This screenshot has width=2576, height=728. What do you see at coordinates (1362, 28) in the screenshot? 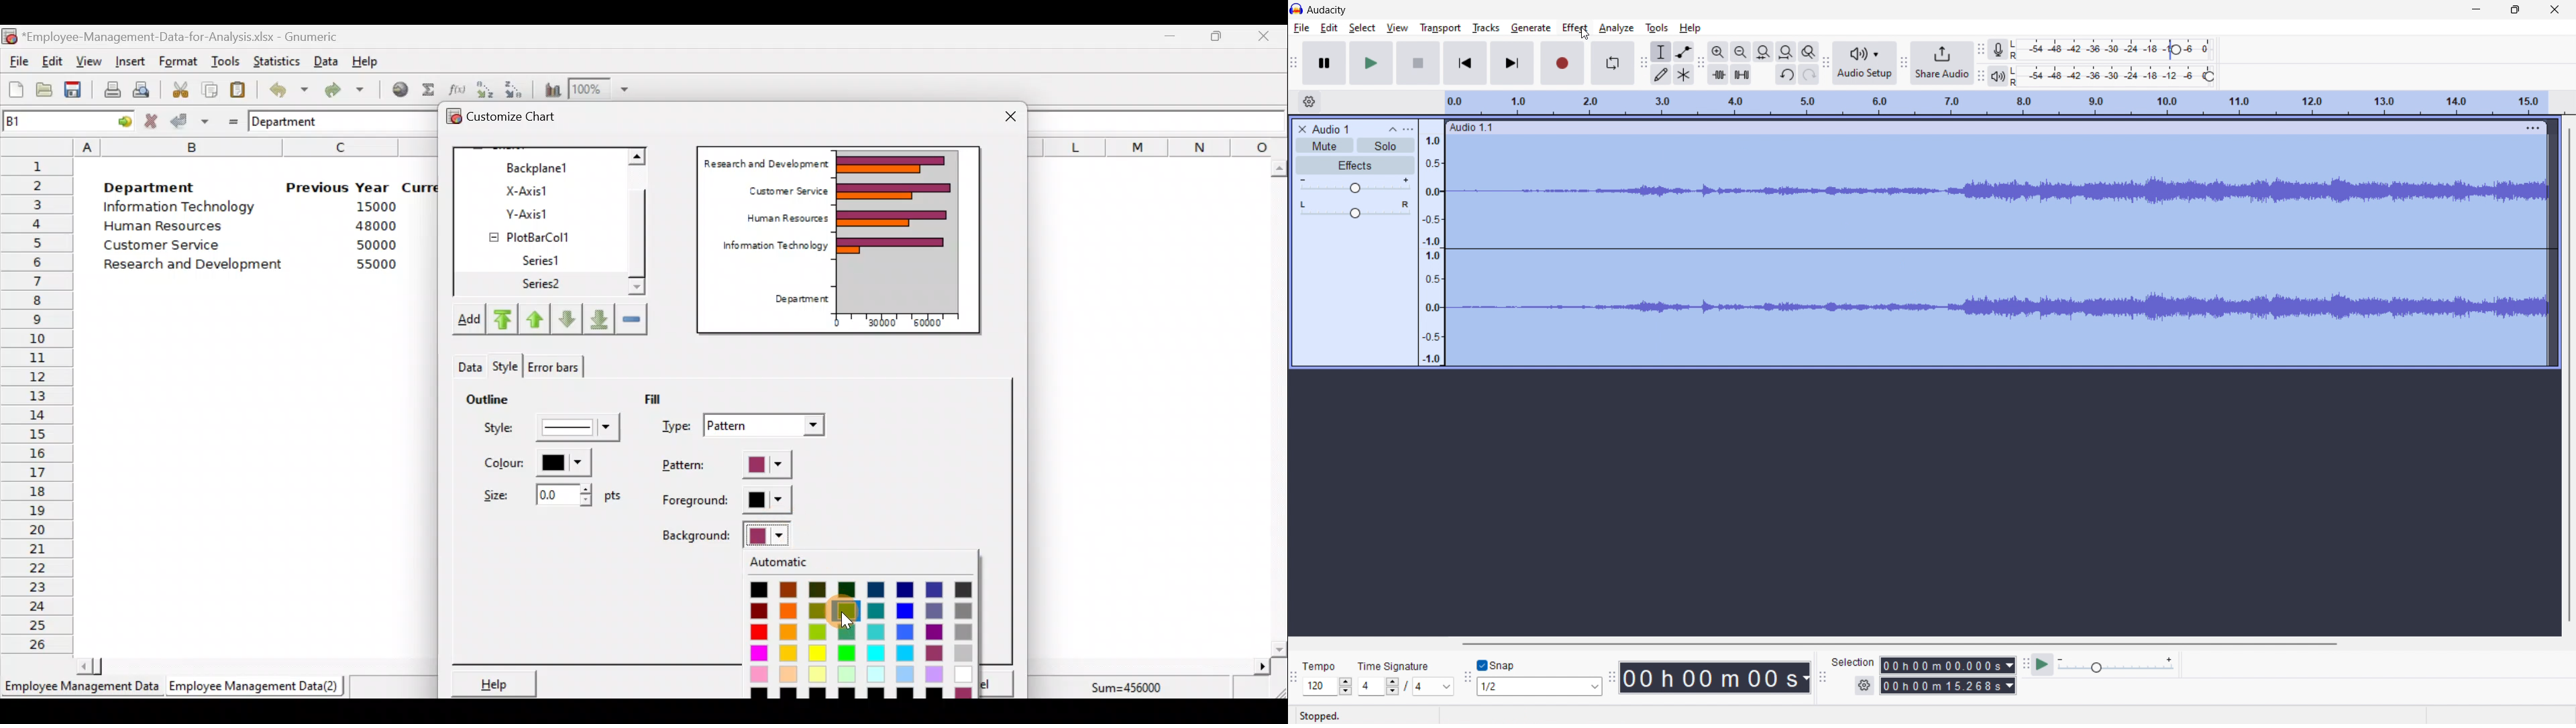
I see `select` at bounding box center [1362, 28].